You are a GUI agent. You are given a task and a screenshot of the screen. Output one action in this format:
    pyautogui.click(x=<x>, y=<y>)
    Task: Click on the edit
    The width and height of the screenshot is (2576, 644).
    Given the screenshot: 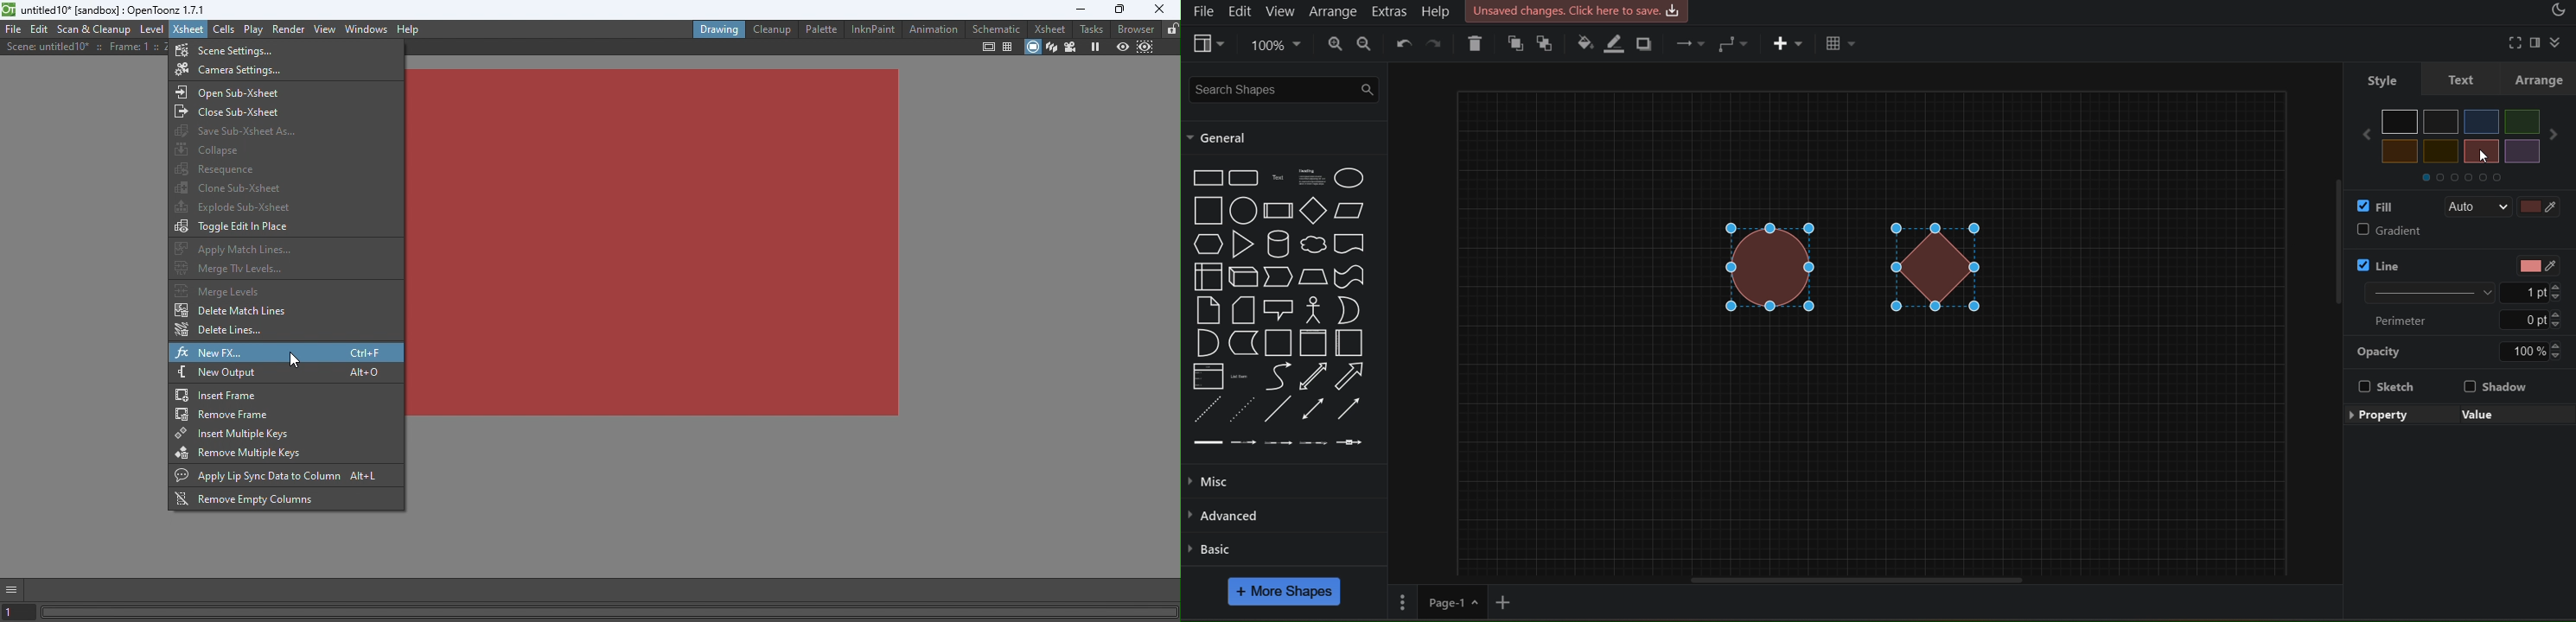 What is the action you would take?
    pyautogui.click(x=2455, y=419)
    